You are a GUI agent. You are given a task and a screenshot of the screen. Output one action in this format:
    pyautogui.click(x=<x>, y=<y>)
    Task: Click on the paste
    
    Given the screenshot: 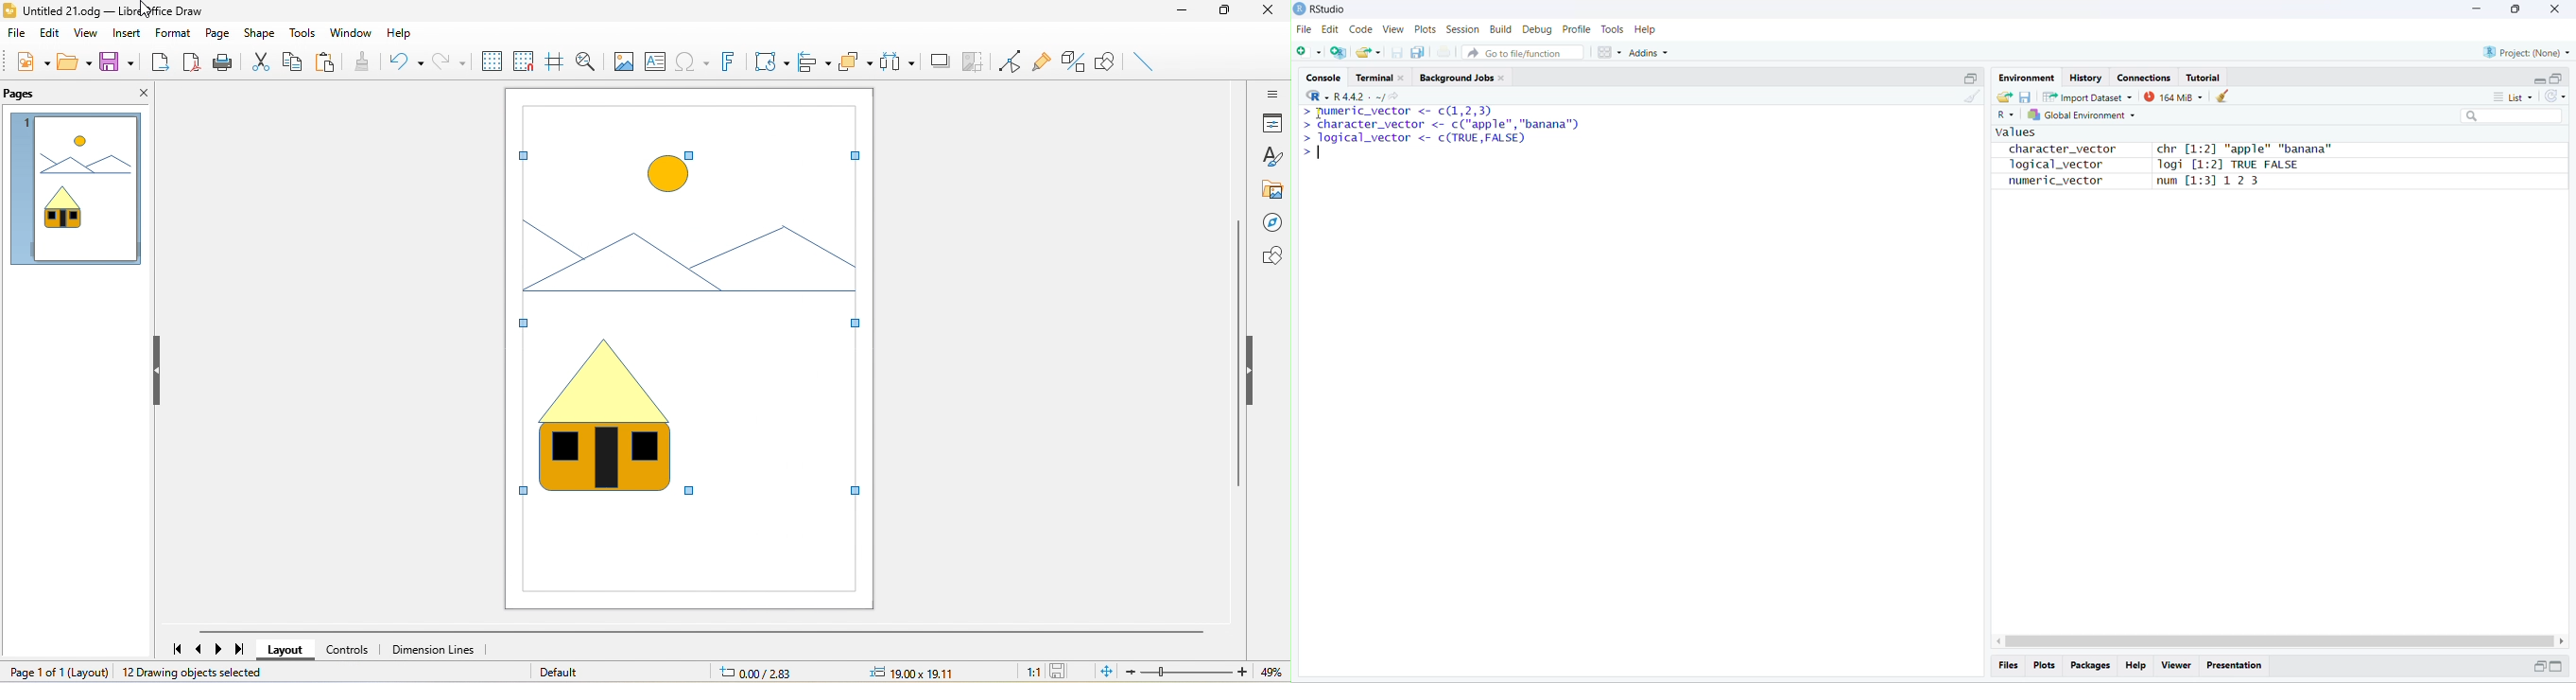 What is the action you would take?
    pyautogui.click(x=331, y=61)
    